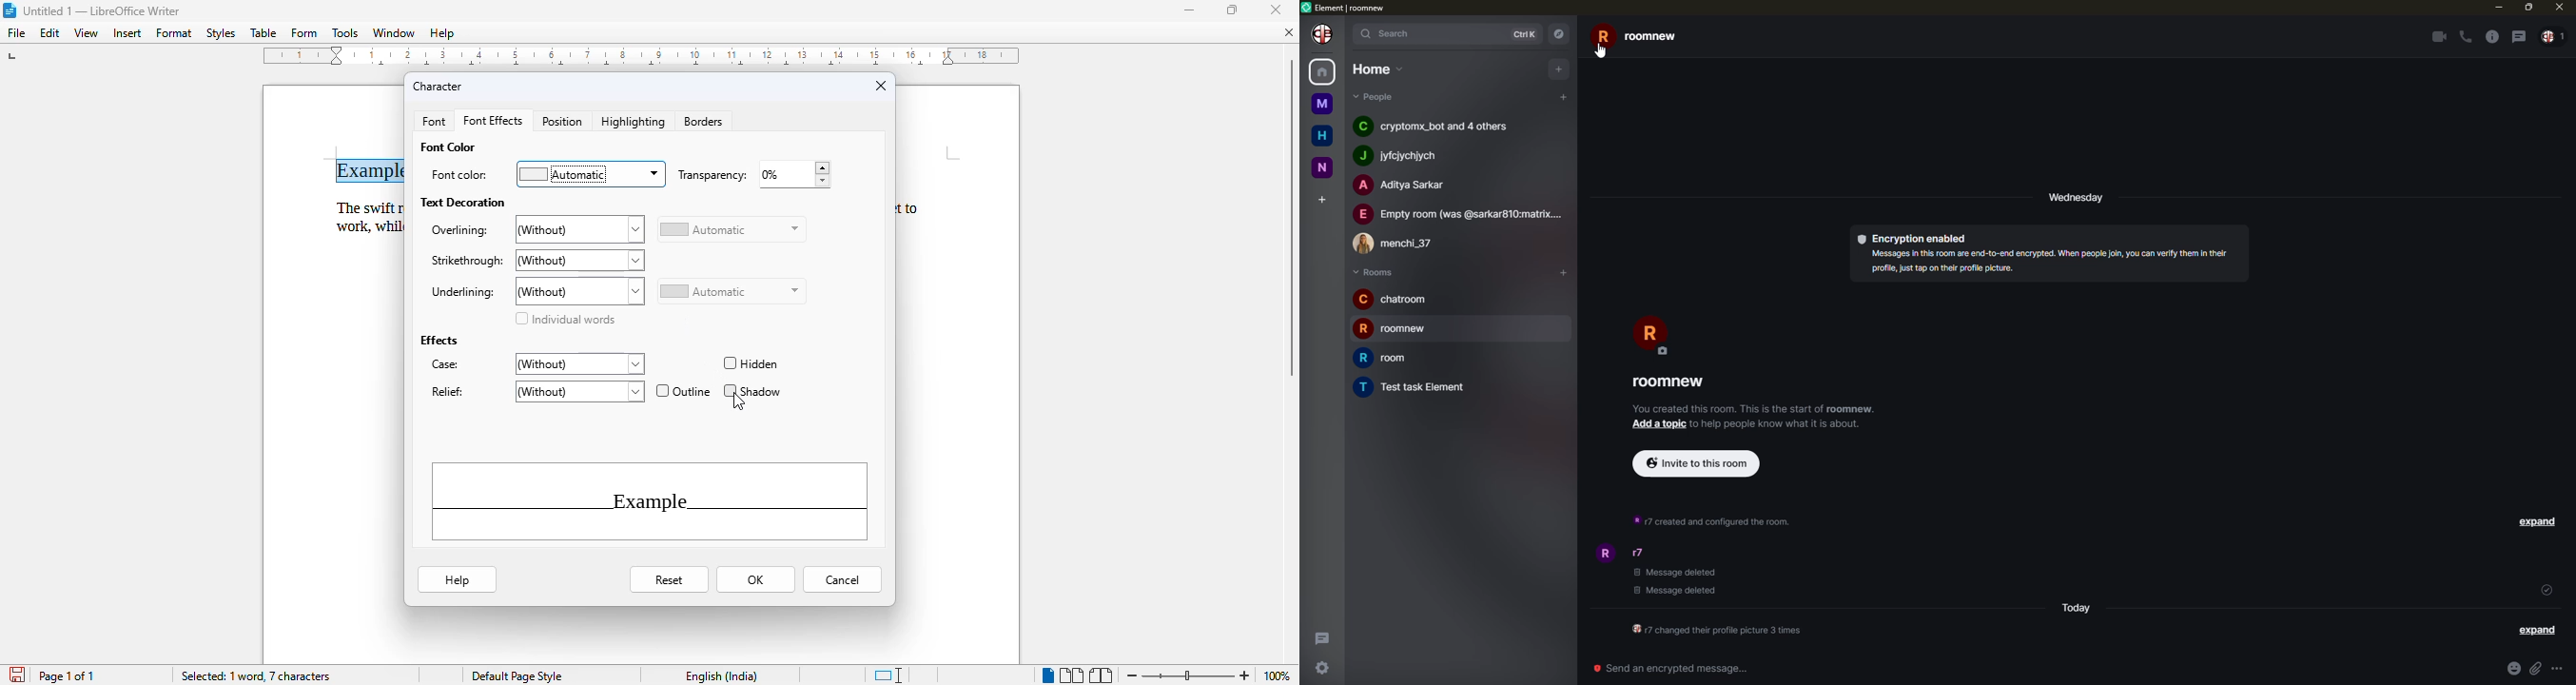  Describe the element at coordinates (731, 292) in the screenshot. I see `automatic` at that location.